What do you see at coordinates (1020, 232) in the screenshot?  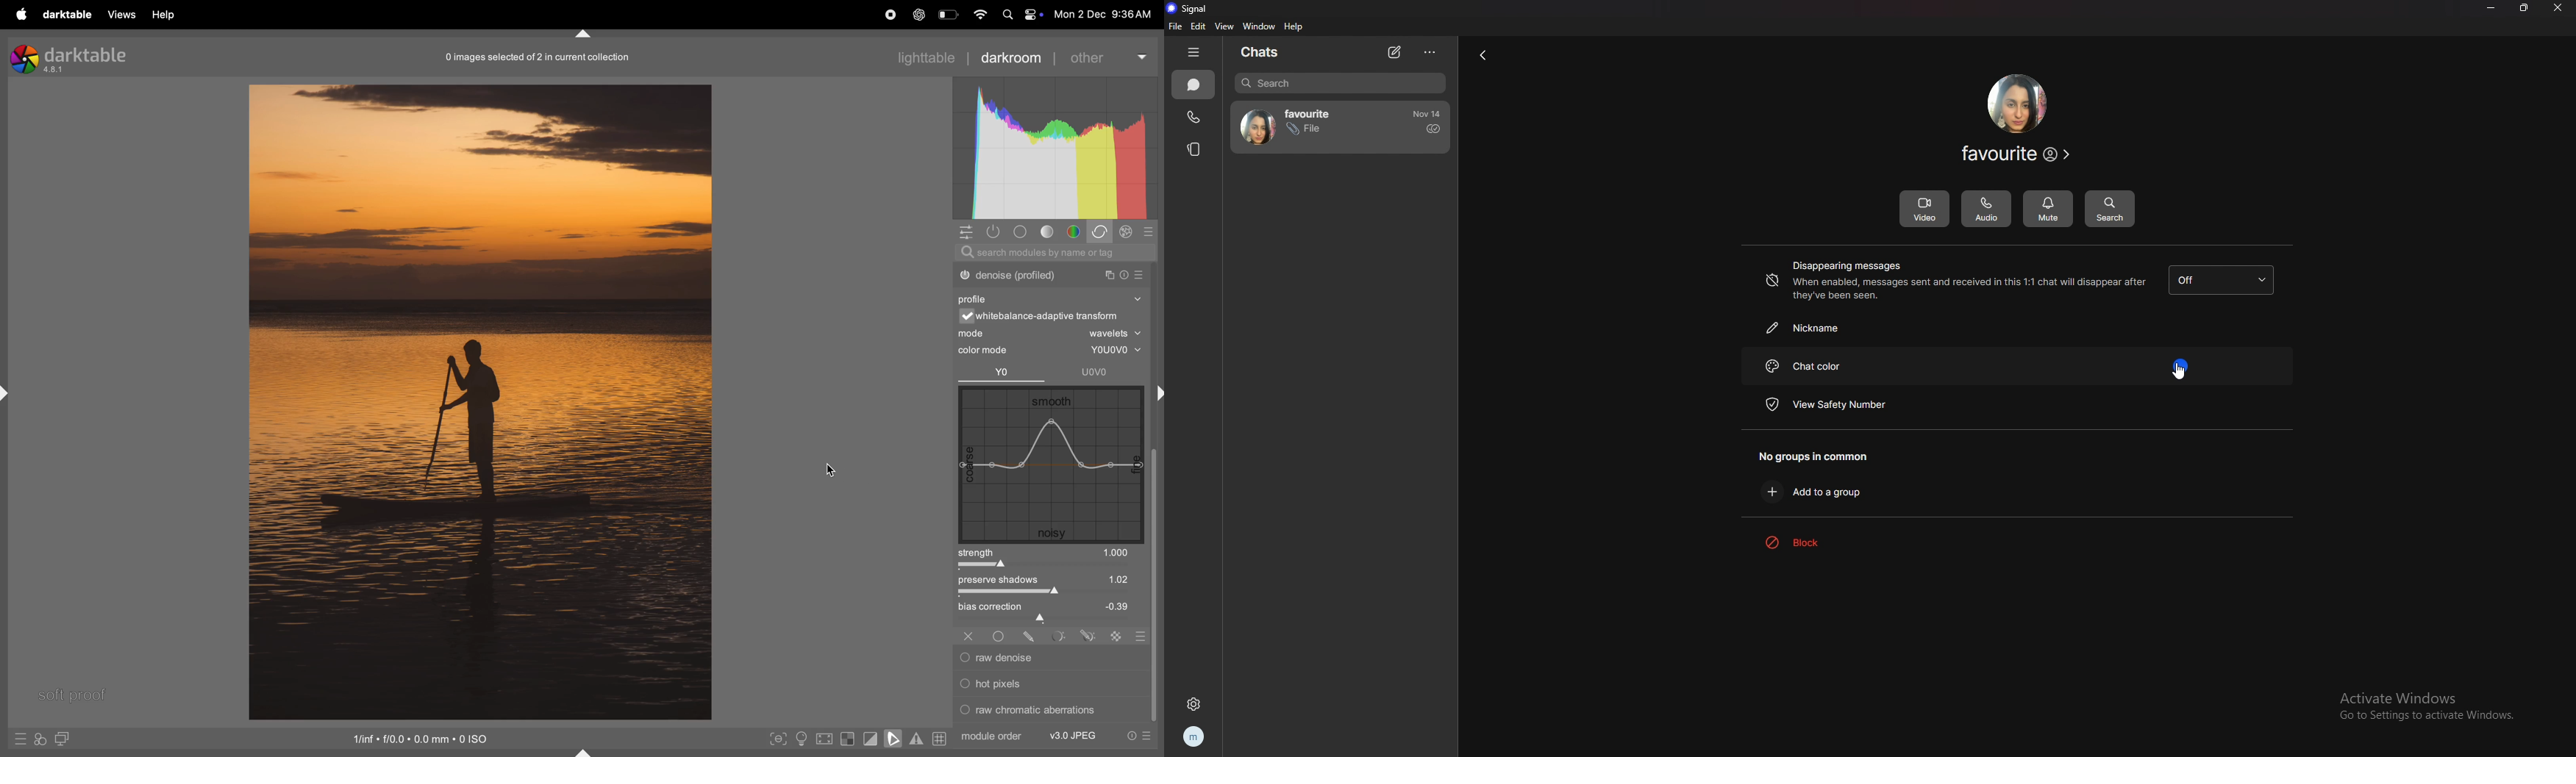 I see `base` at bounding box center [1020, 232].